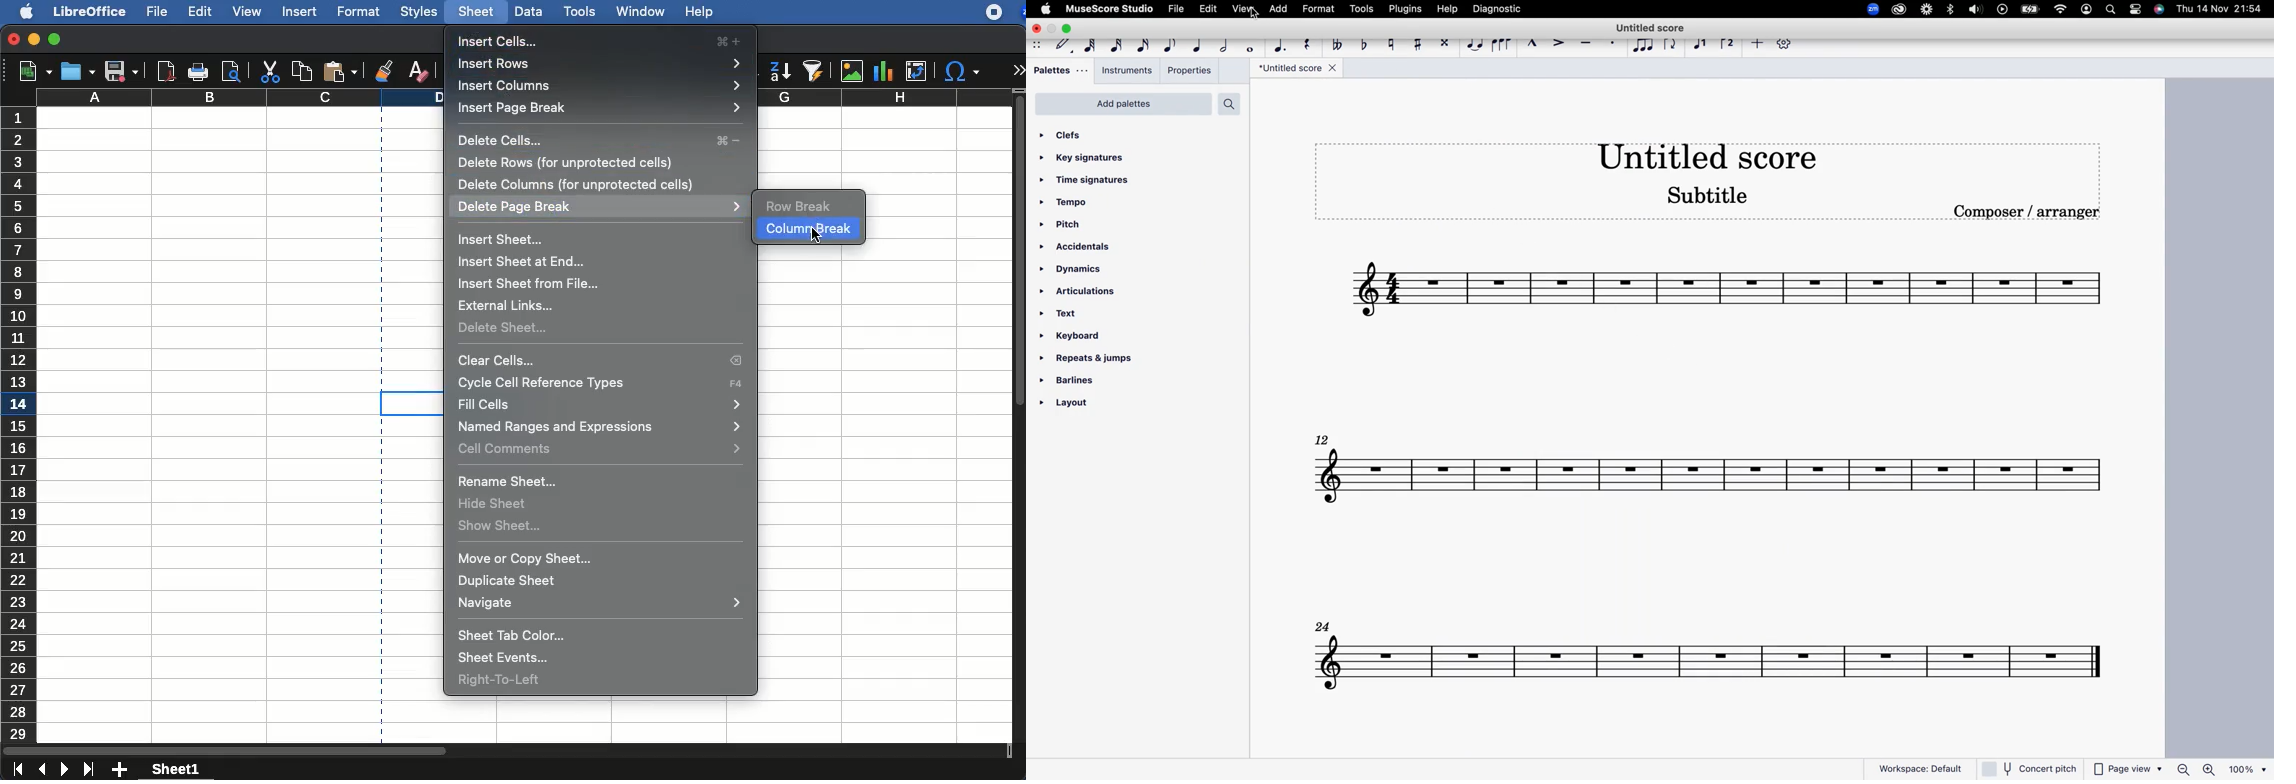 This screenshot has height=784, width=2296. Describe the element at coordinates (602, 405) in the screenshot. I see `fill cells` at that location.